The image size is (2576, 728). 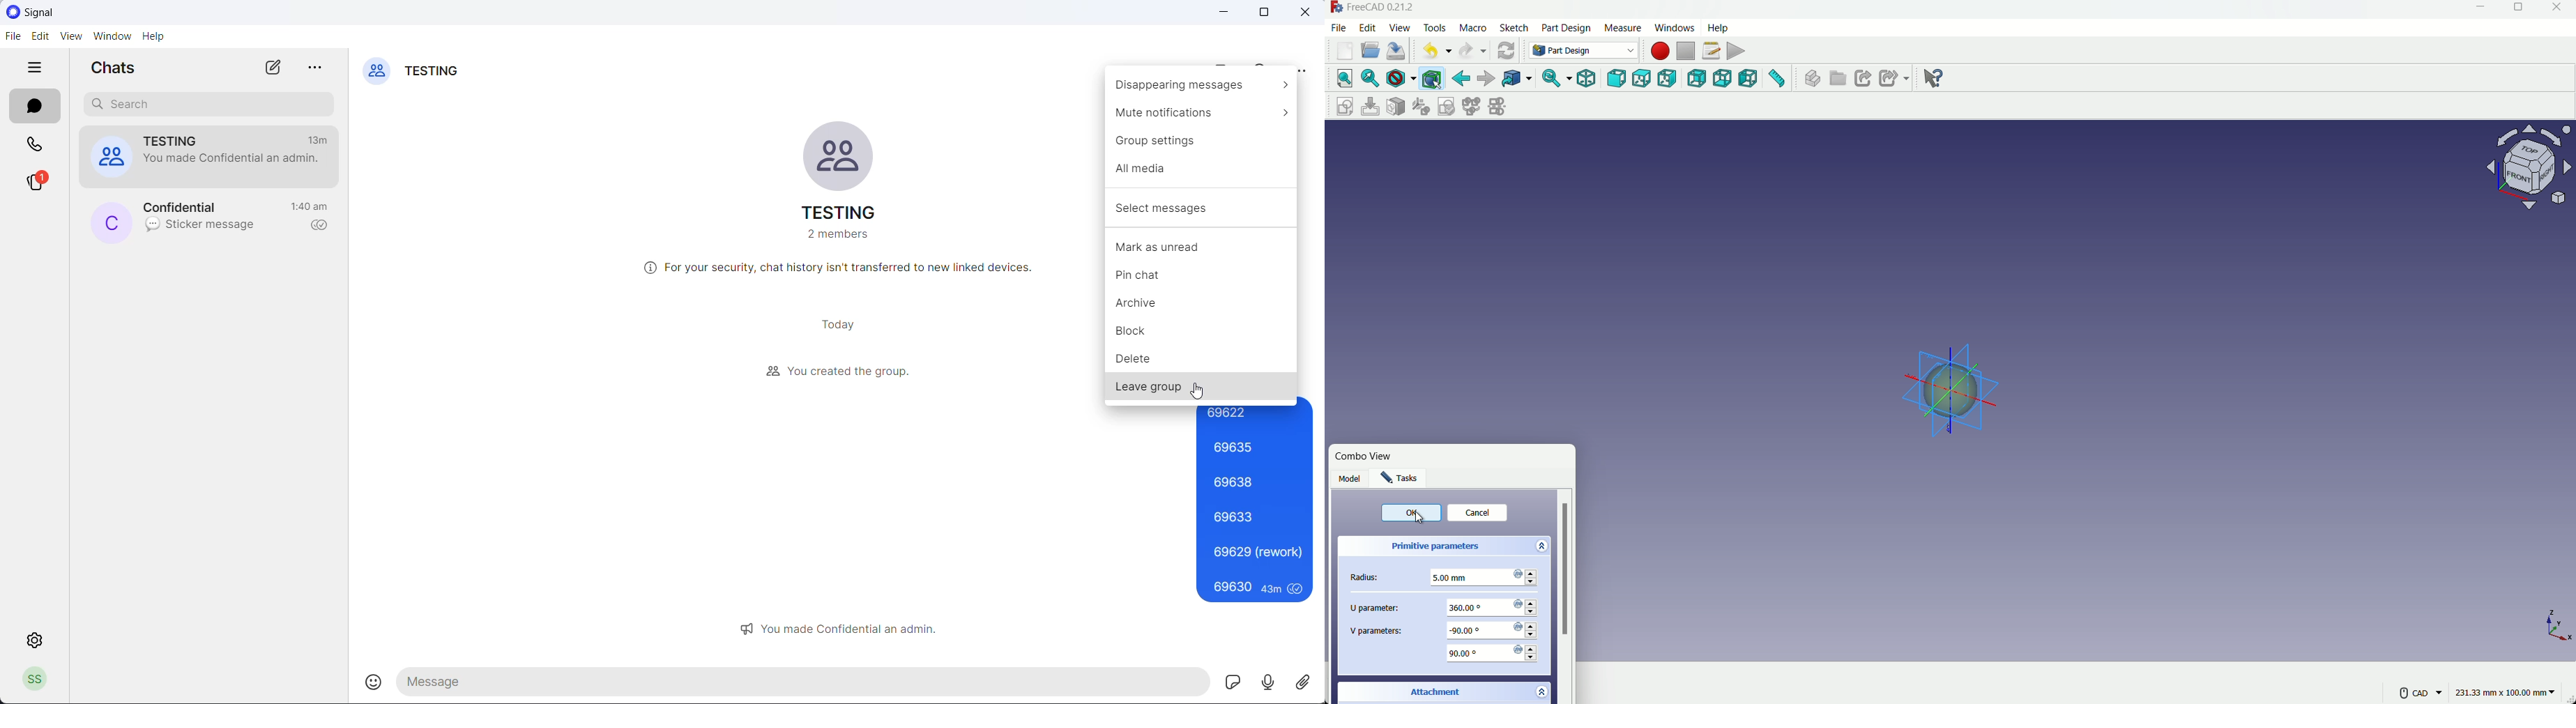 I want to click on , so click(x=2531, y=169).